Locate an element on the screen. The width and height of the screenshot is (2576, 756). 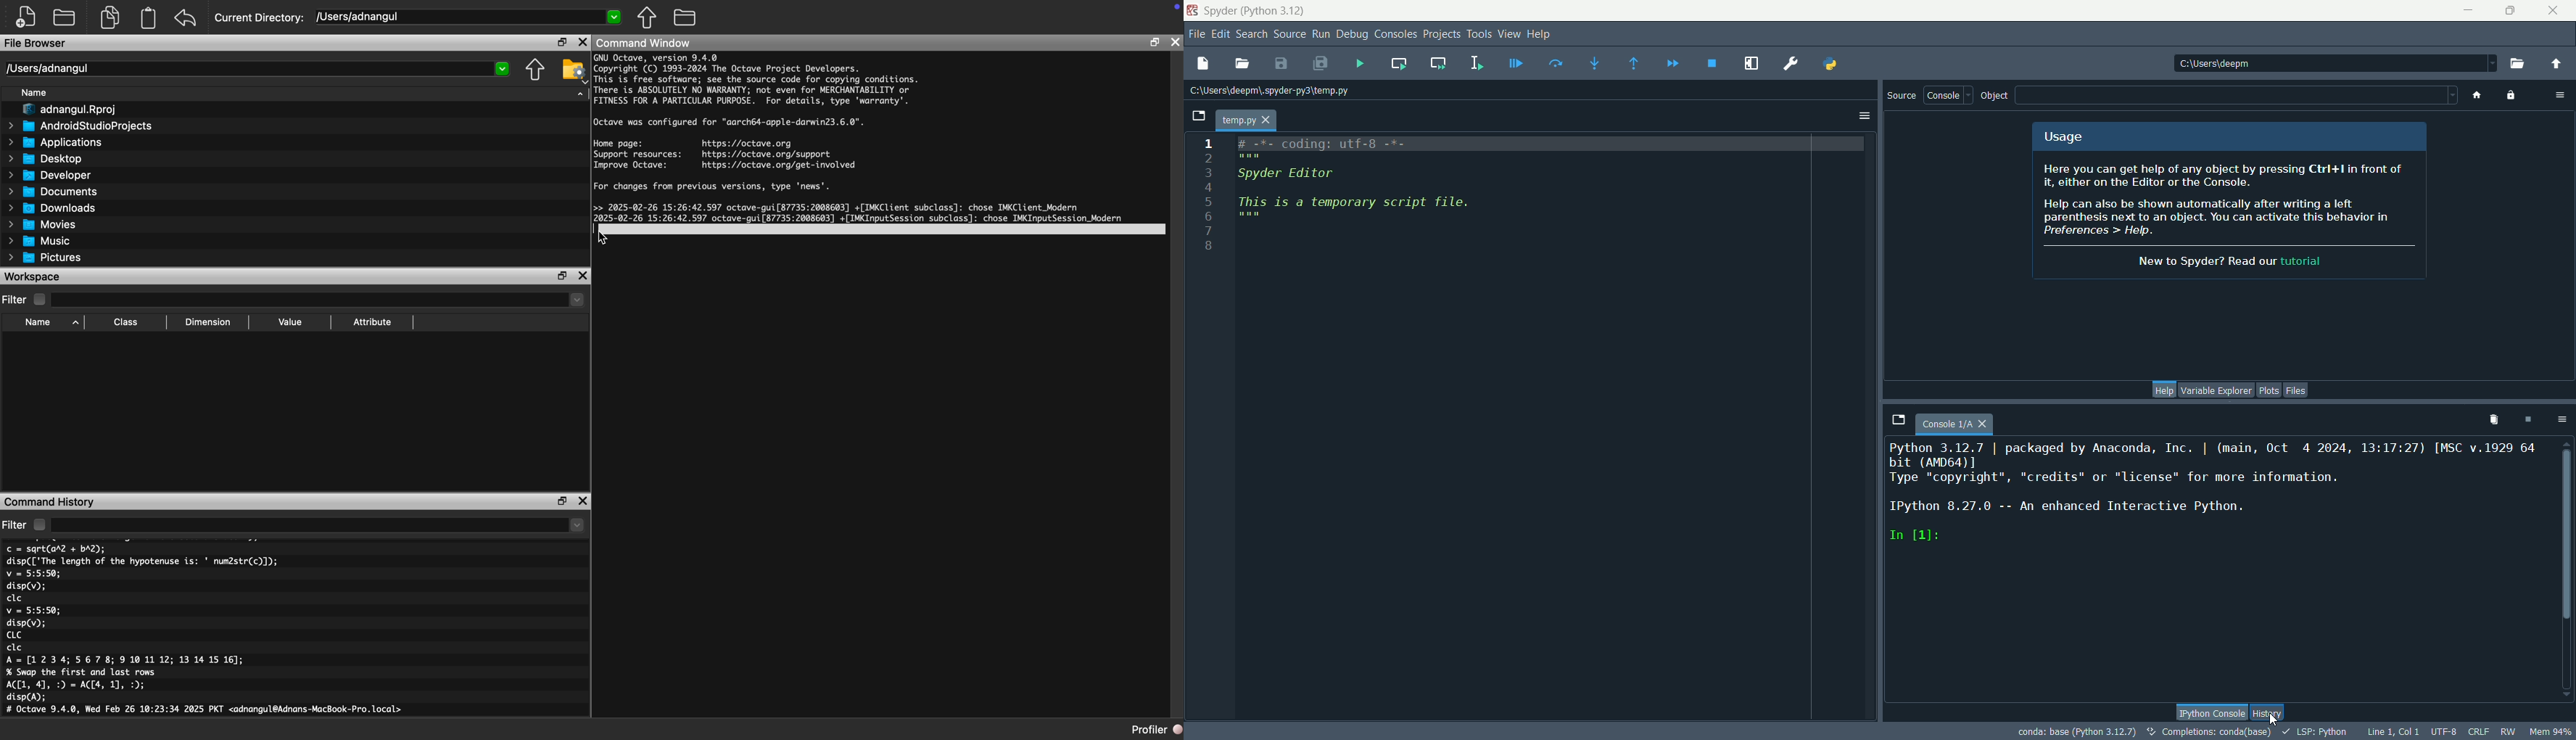
step into function is located at coordinates (1596, 62).